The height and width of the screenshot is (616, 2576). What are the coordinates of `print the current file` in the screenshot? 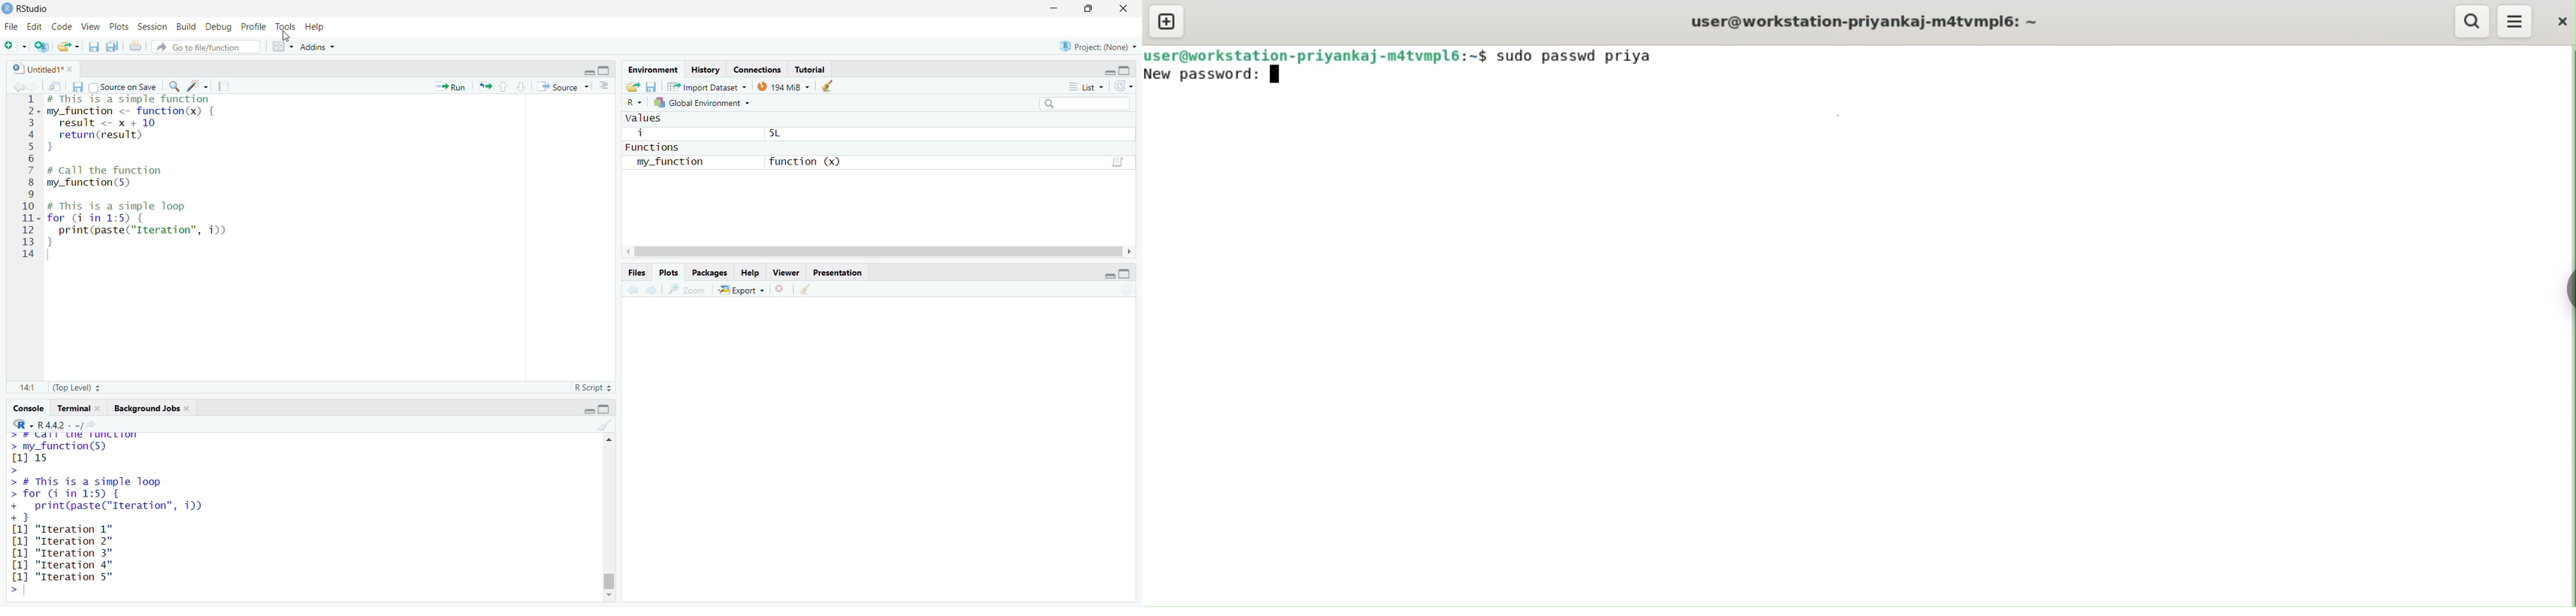 It's located at (137, 46).